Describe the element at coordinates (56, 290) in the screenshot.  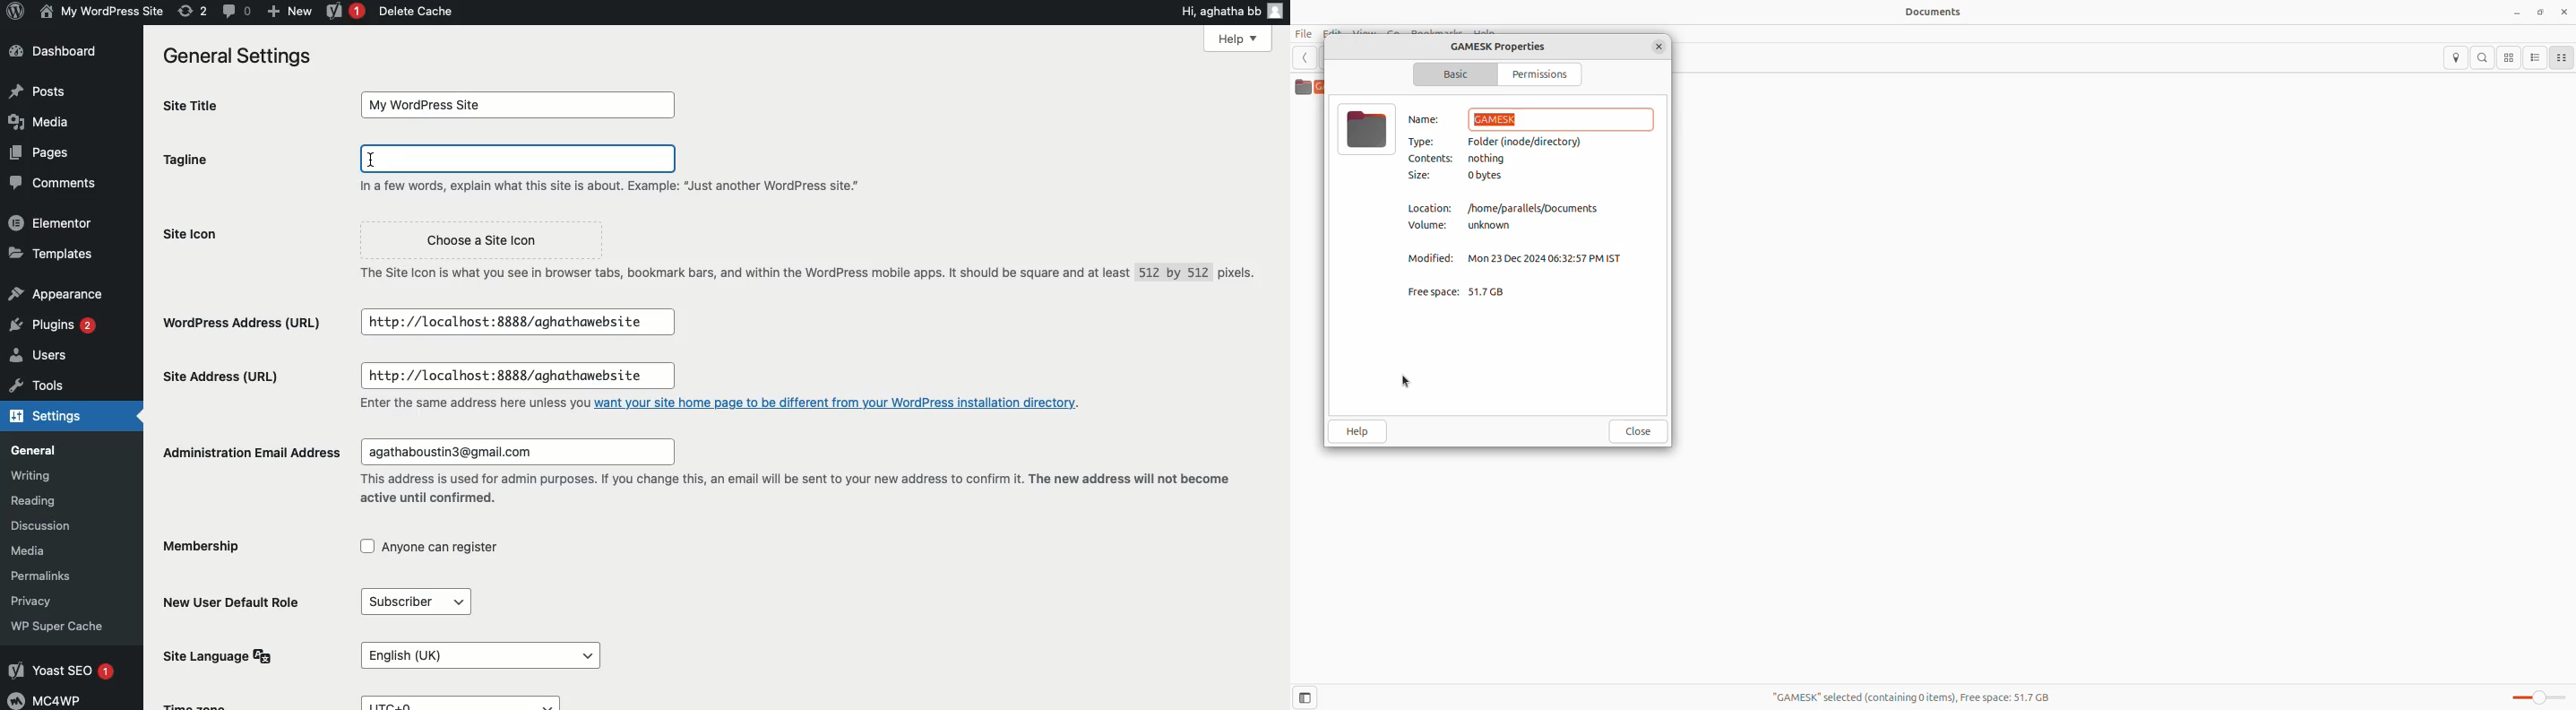
I see `Appearance` at that location.